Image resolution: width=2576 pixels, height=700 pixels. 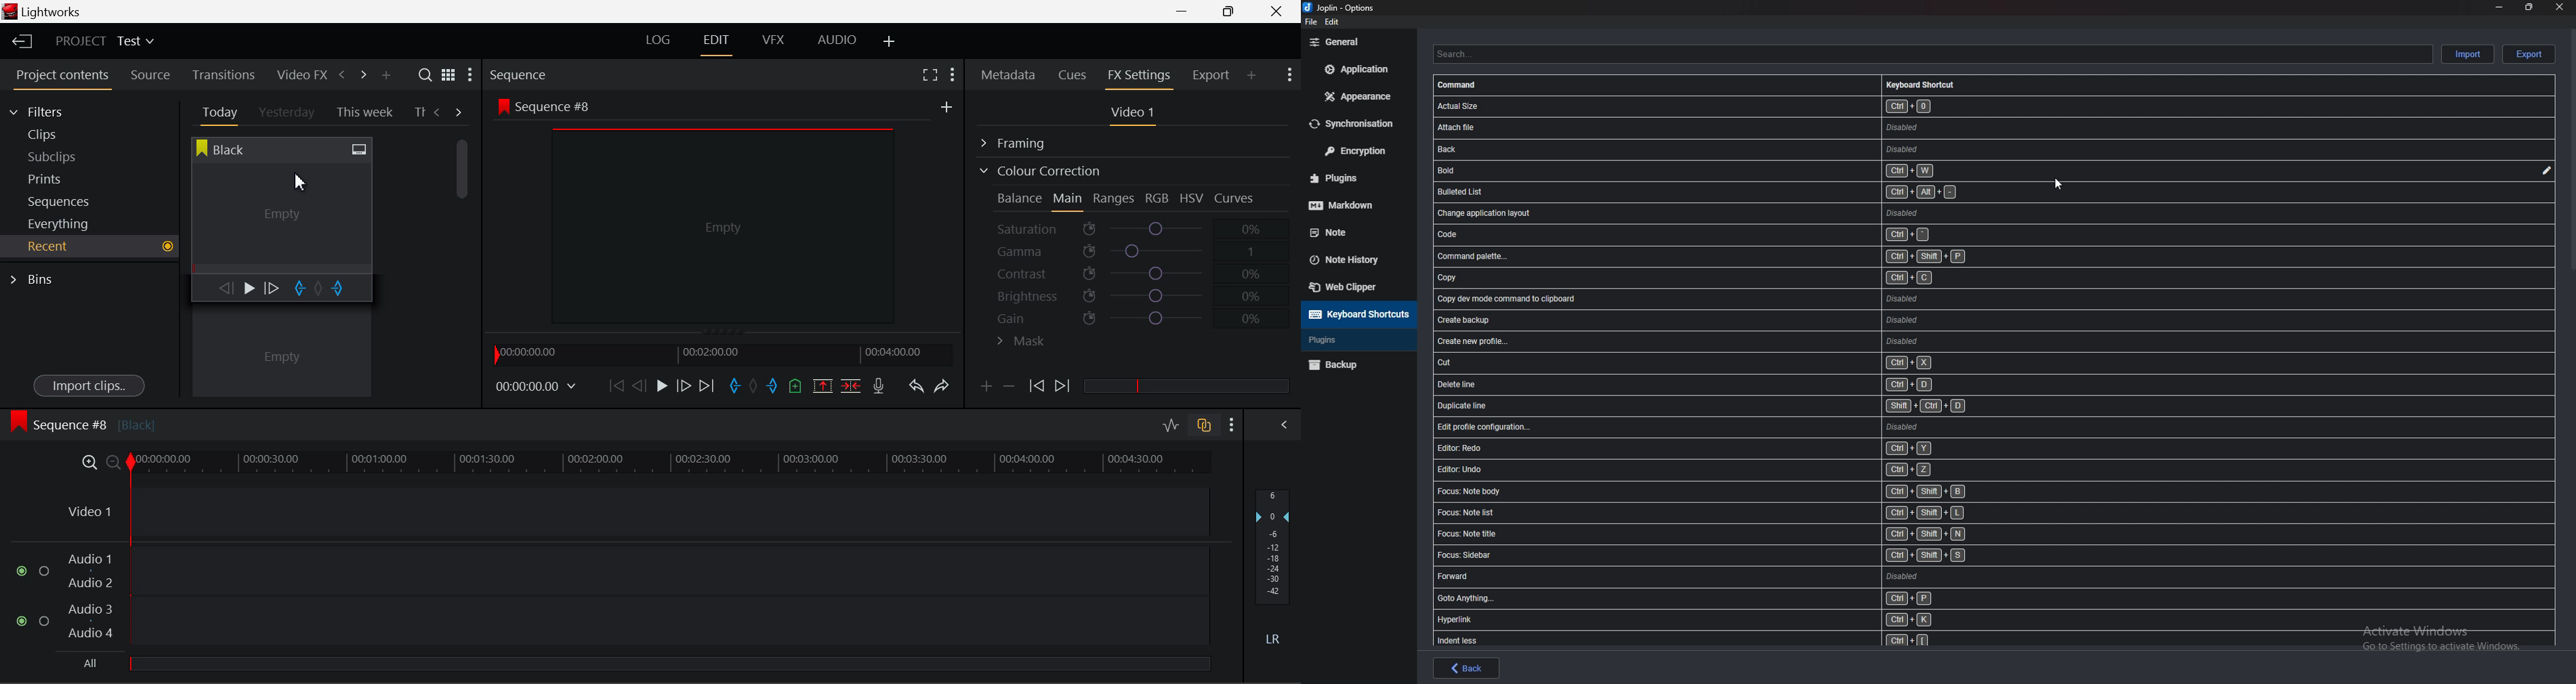 I want to click on Mark Cue, so click(x=794, y=387).